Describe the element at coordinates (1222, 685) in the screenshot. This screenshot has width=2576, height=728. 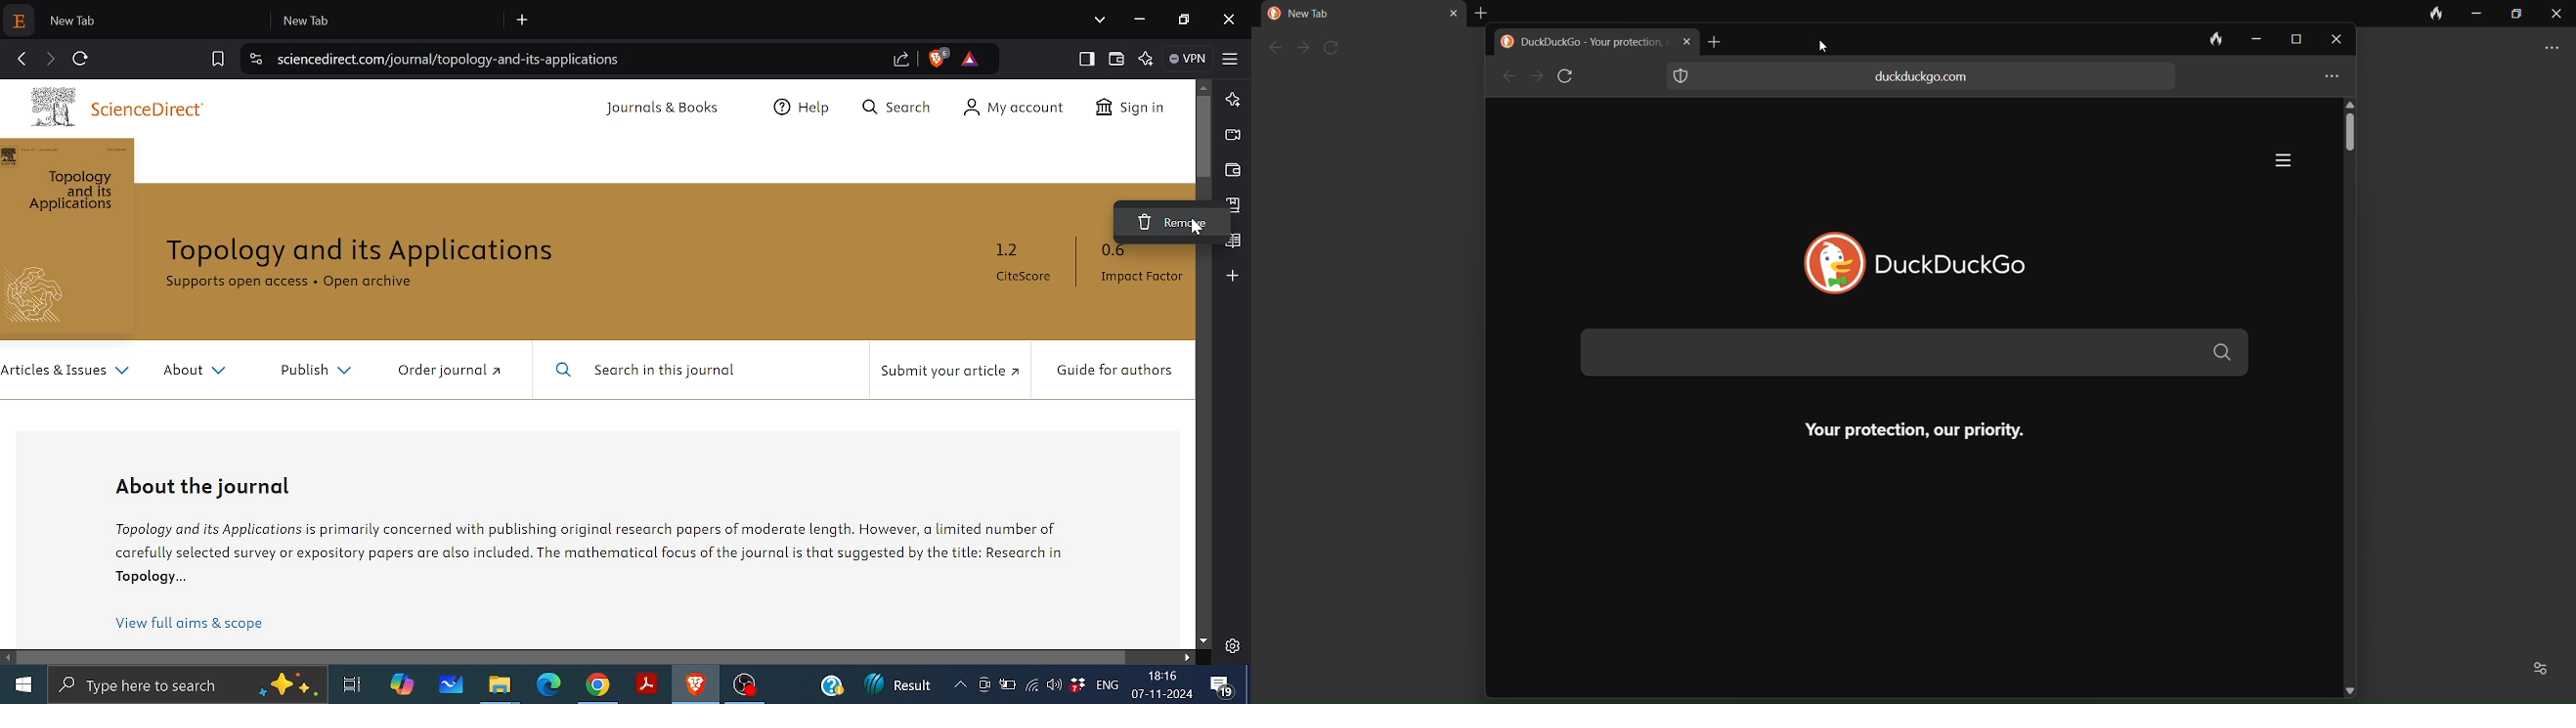
I see `Masseges` at that location.